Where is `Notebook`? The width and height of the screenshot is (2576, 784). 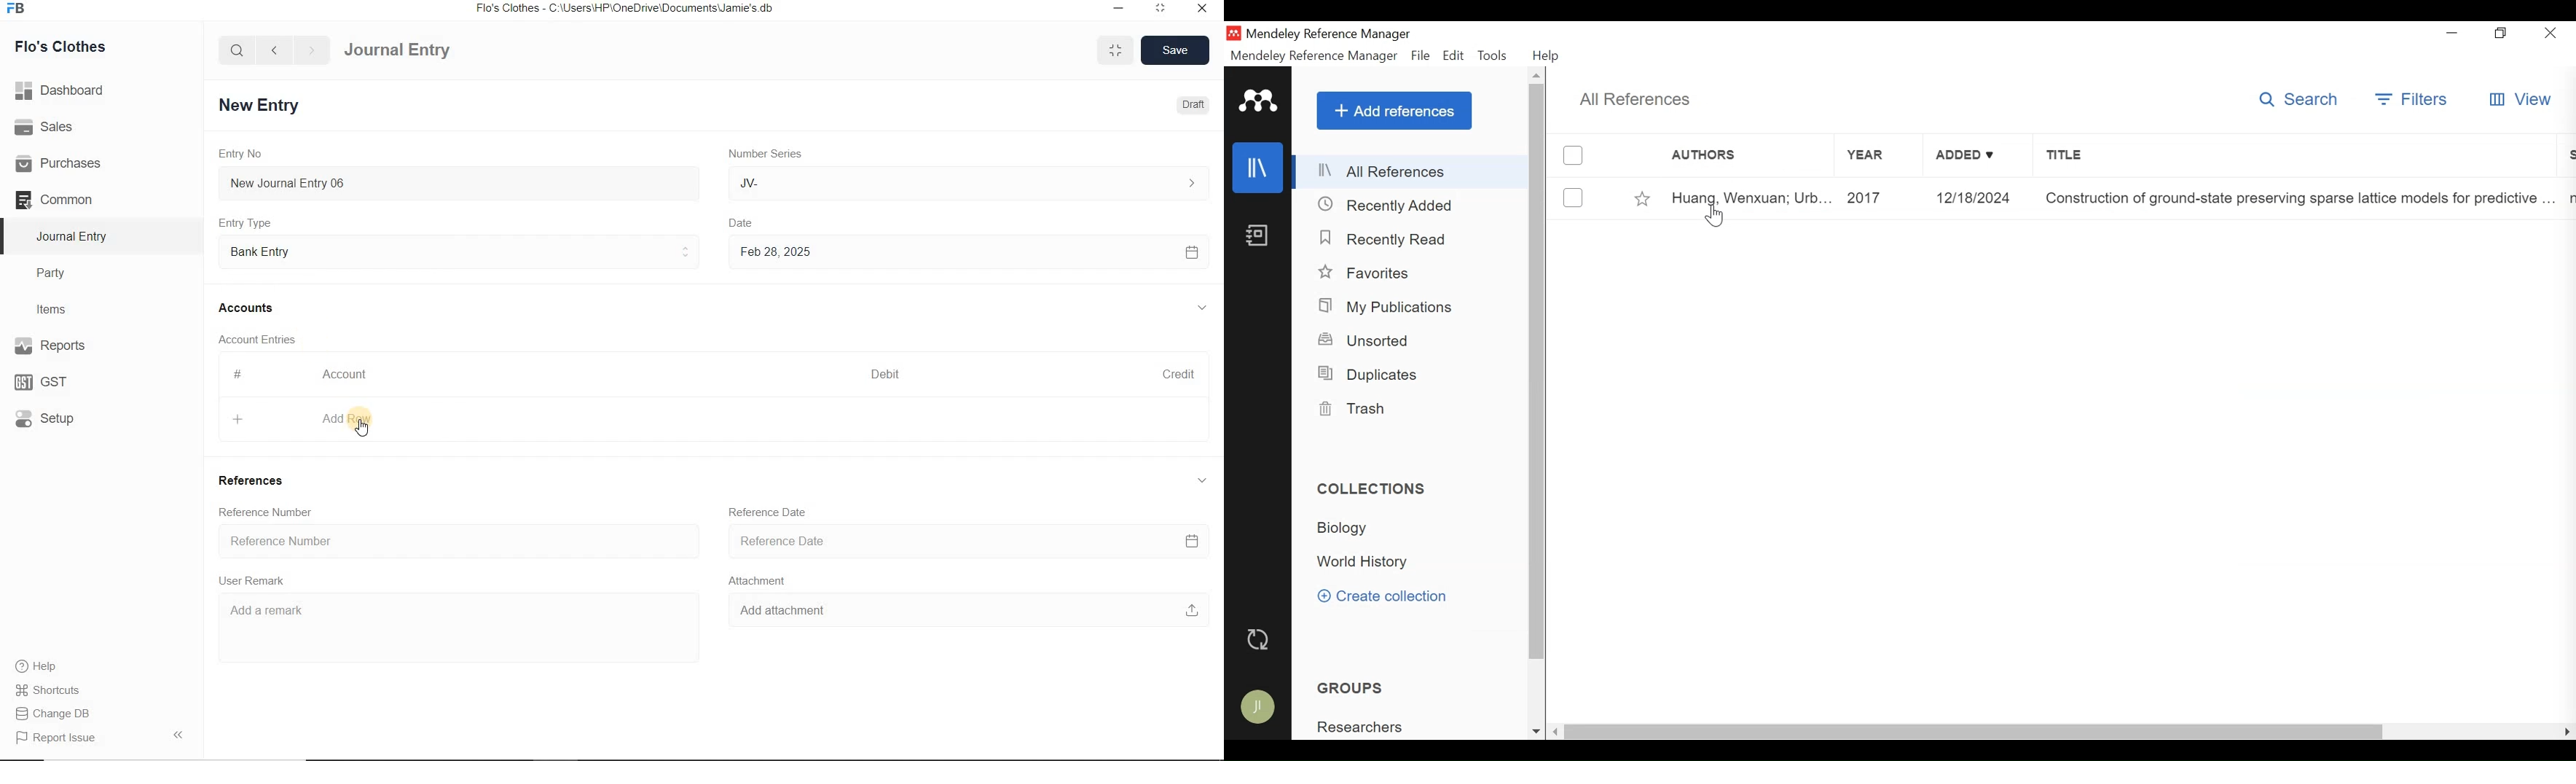 Notebook is located at coordinates (1261, 237).